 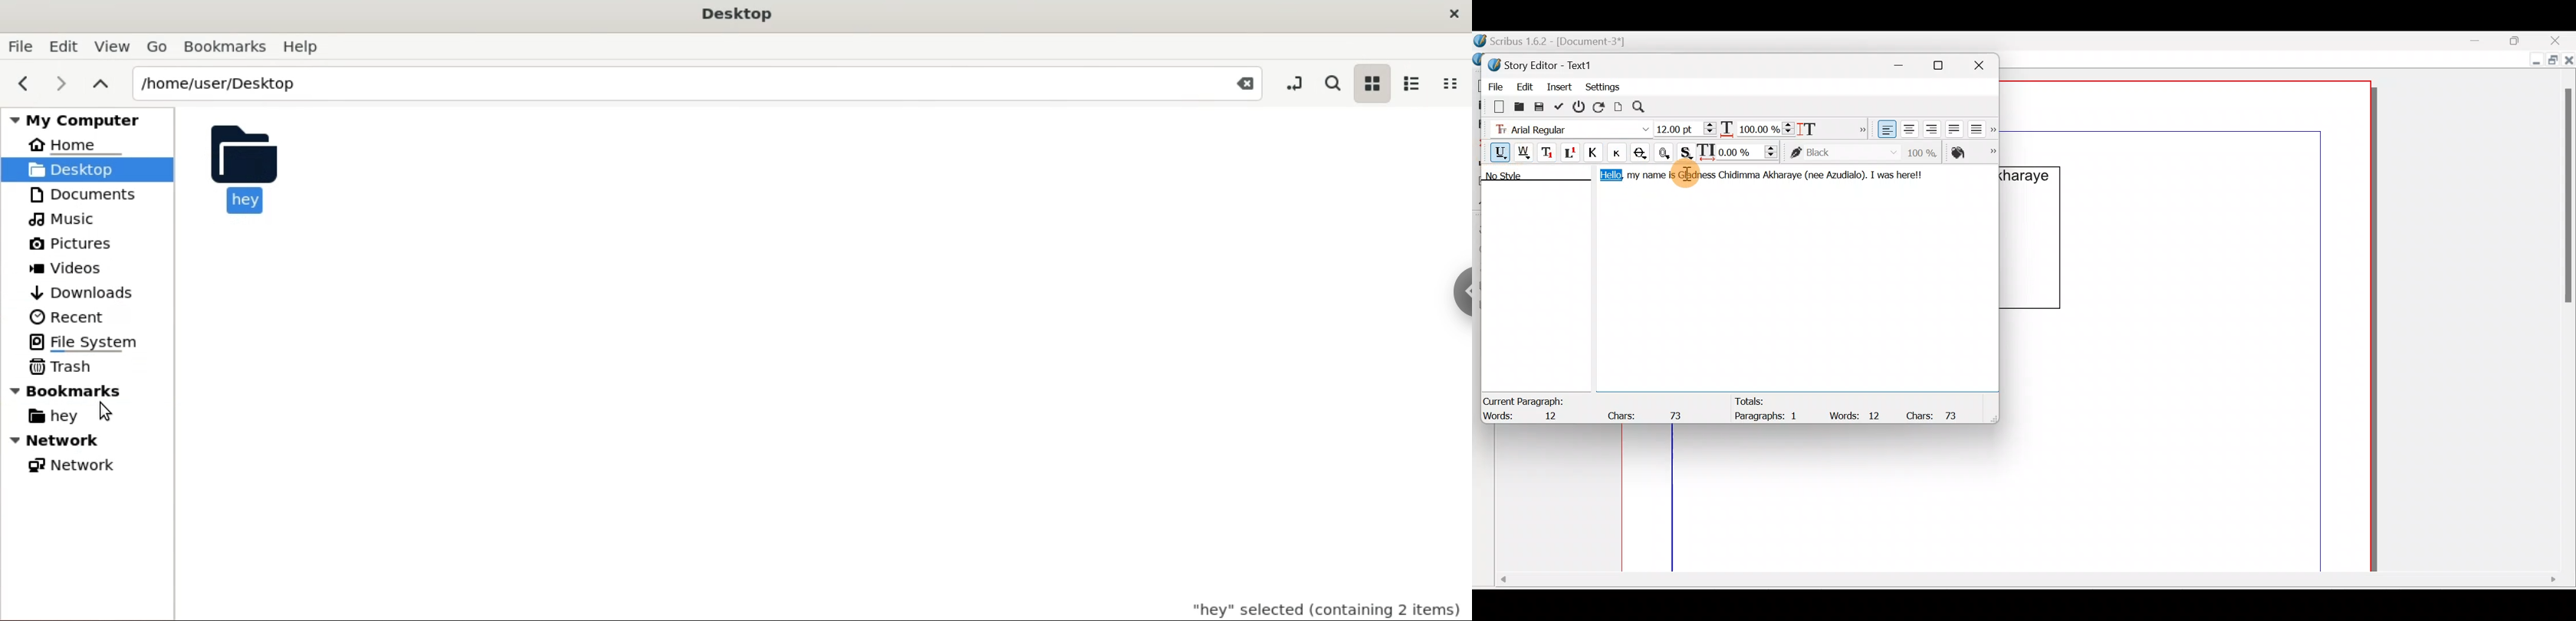 I want to click on Align text justified, so click(x=1953, y=127).